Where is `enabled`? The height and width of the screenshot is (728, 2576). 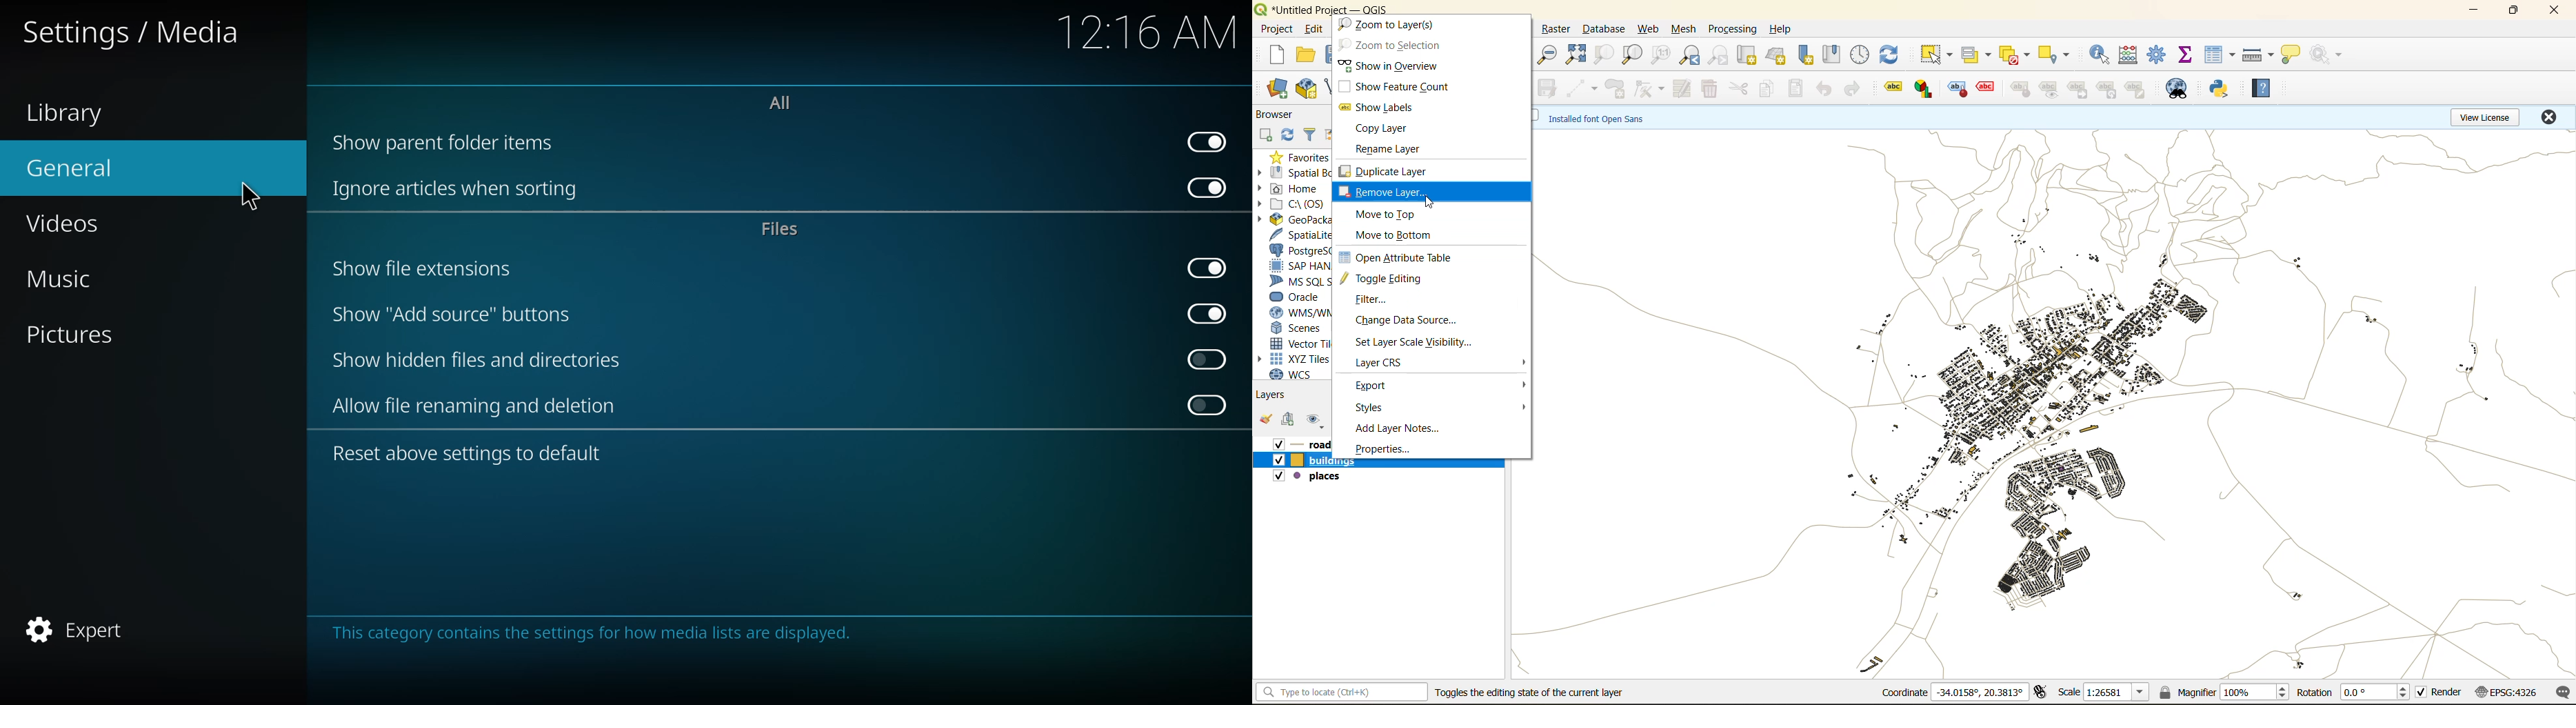 enabled is located at coordinates (1210, 312).